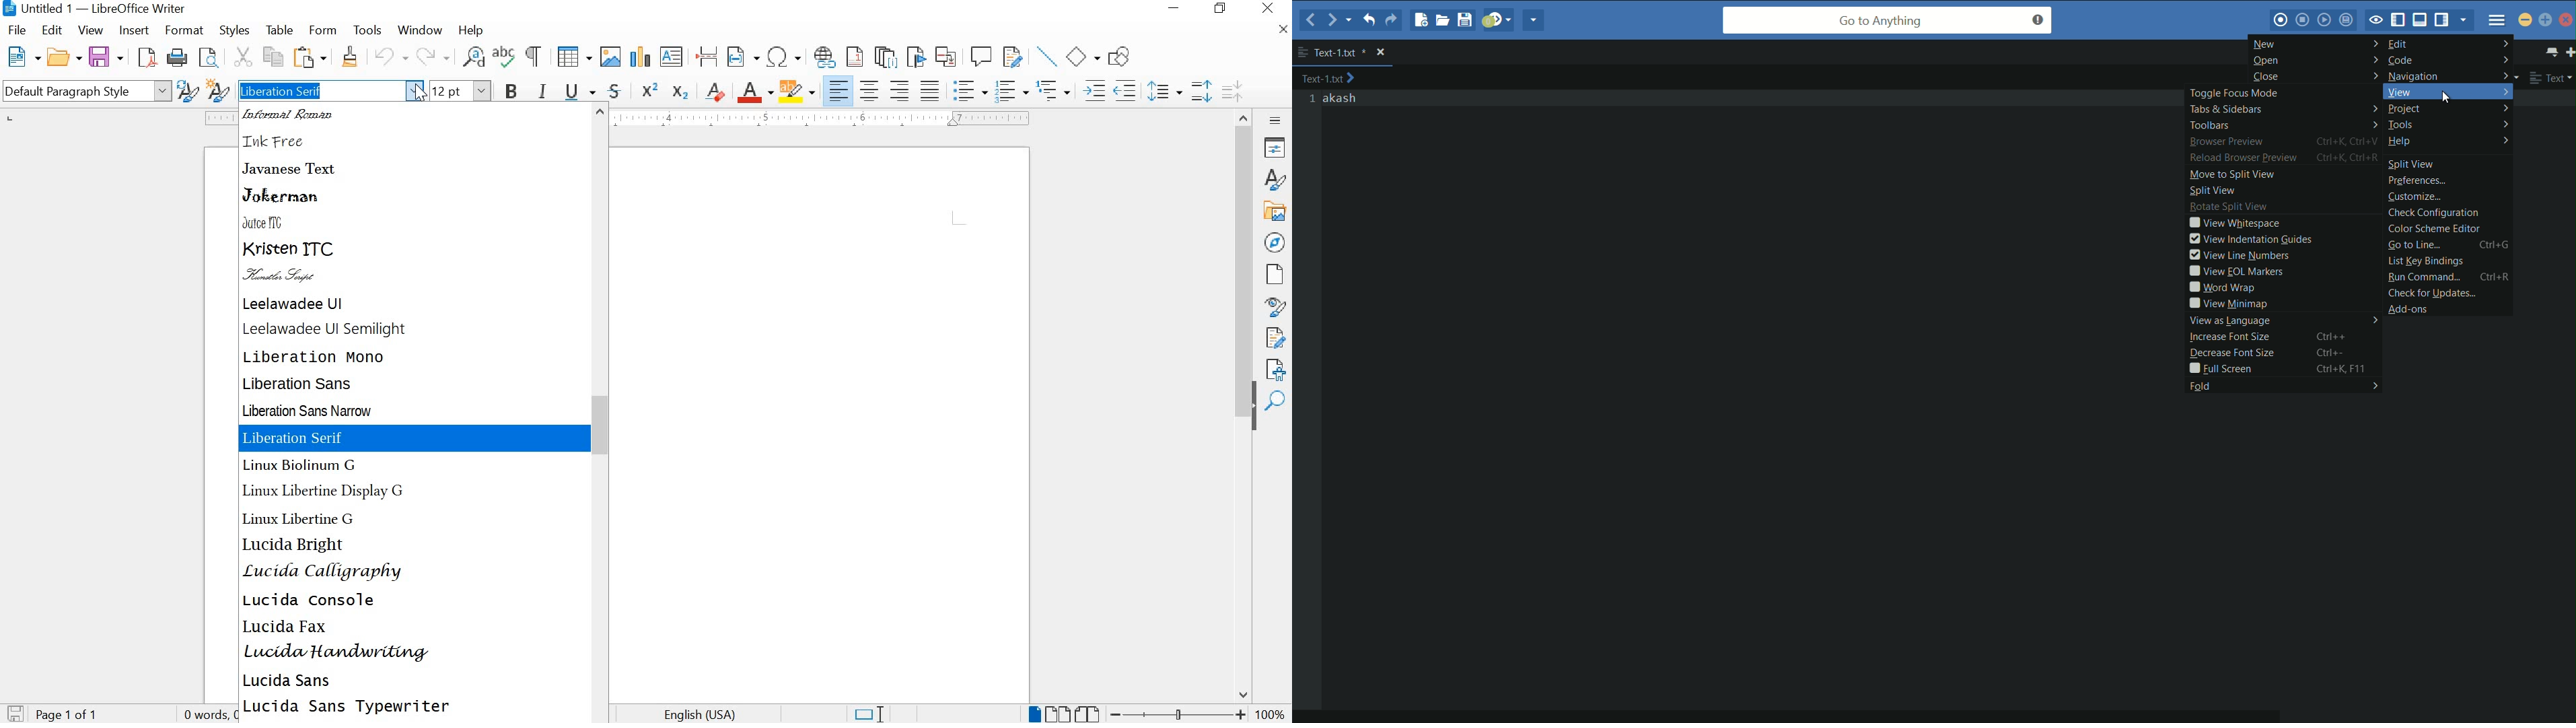 The height and width of the screenshot is (728, 2576). Describe the element at coordinates (472, 57) in the screenshot. I see `FIND AND REPLACE` at that location.